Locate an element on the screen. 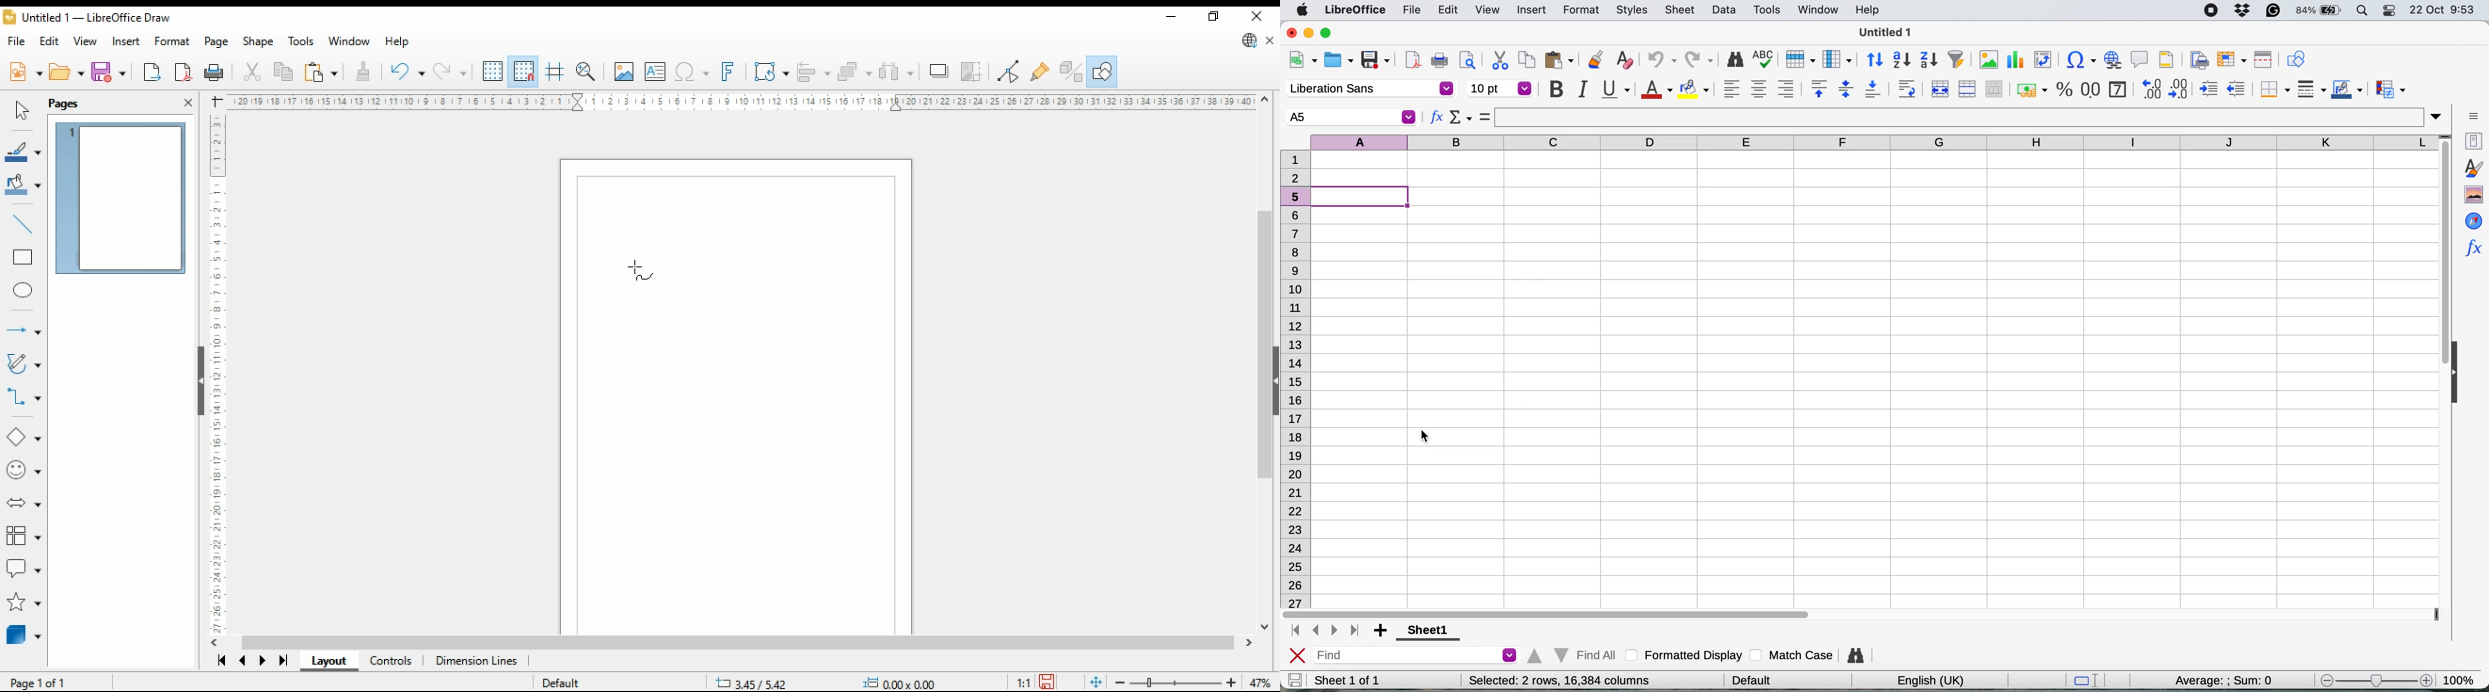  sort is located at coordinates (1876, 58).